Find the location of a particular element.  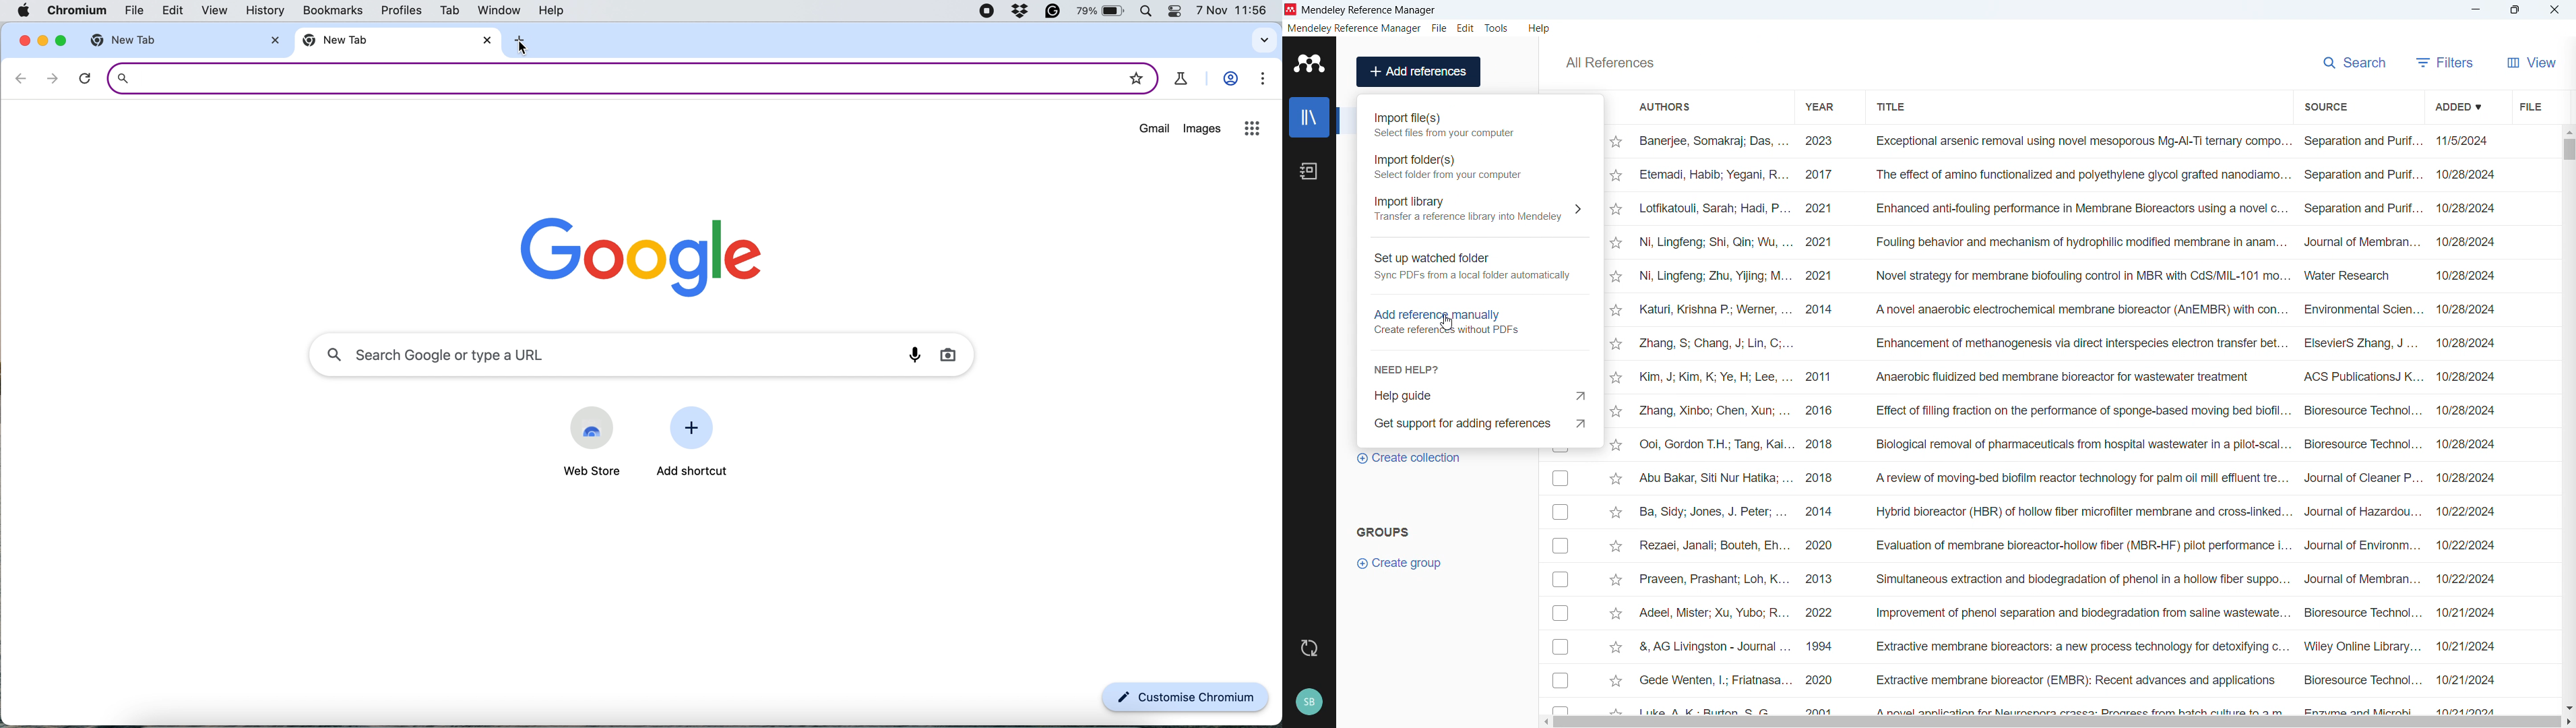

Library  is located at coordinates (1309, 117).